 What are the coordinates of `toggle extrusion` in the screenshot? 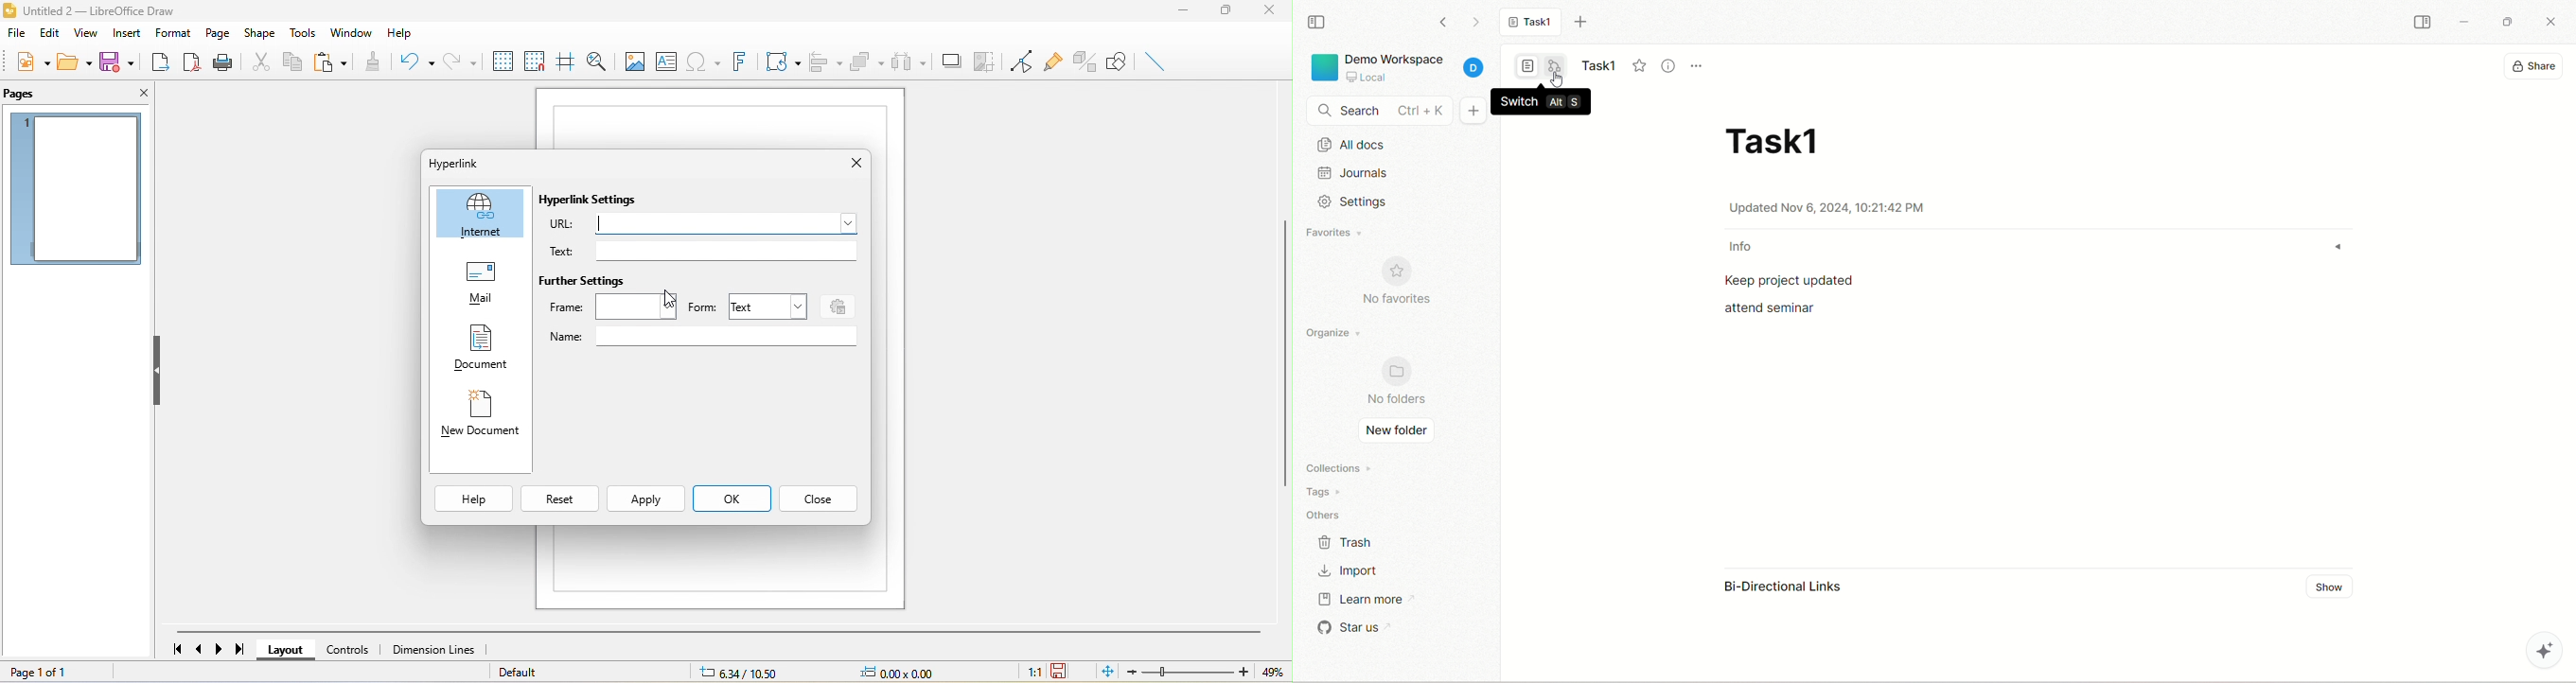 It's located at (1082, 61).